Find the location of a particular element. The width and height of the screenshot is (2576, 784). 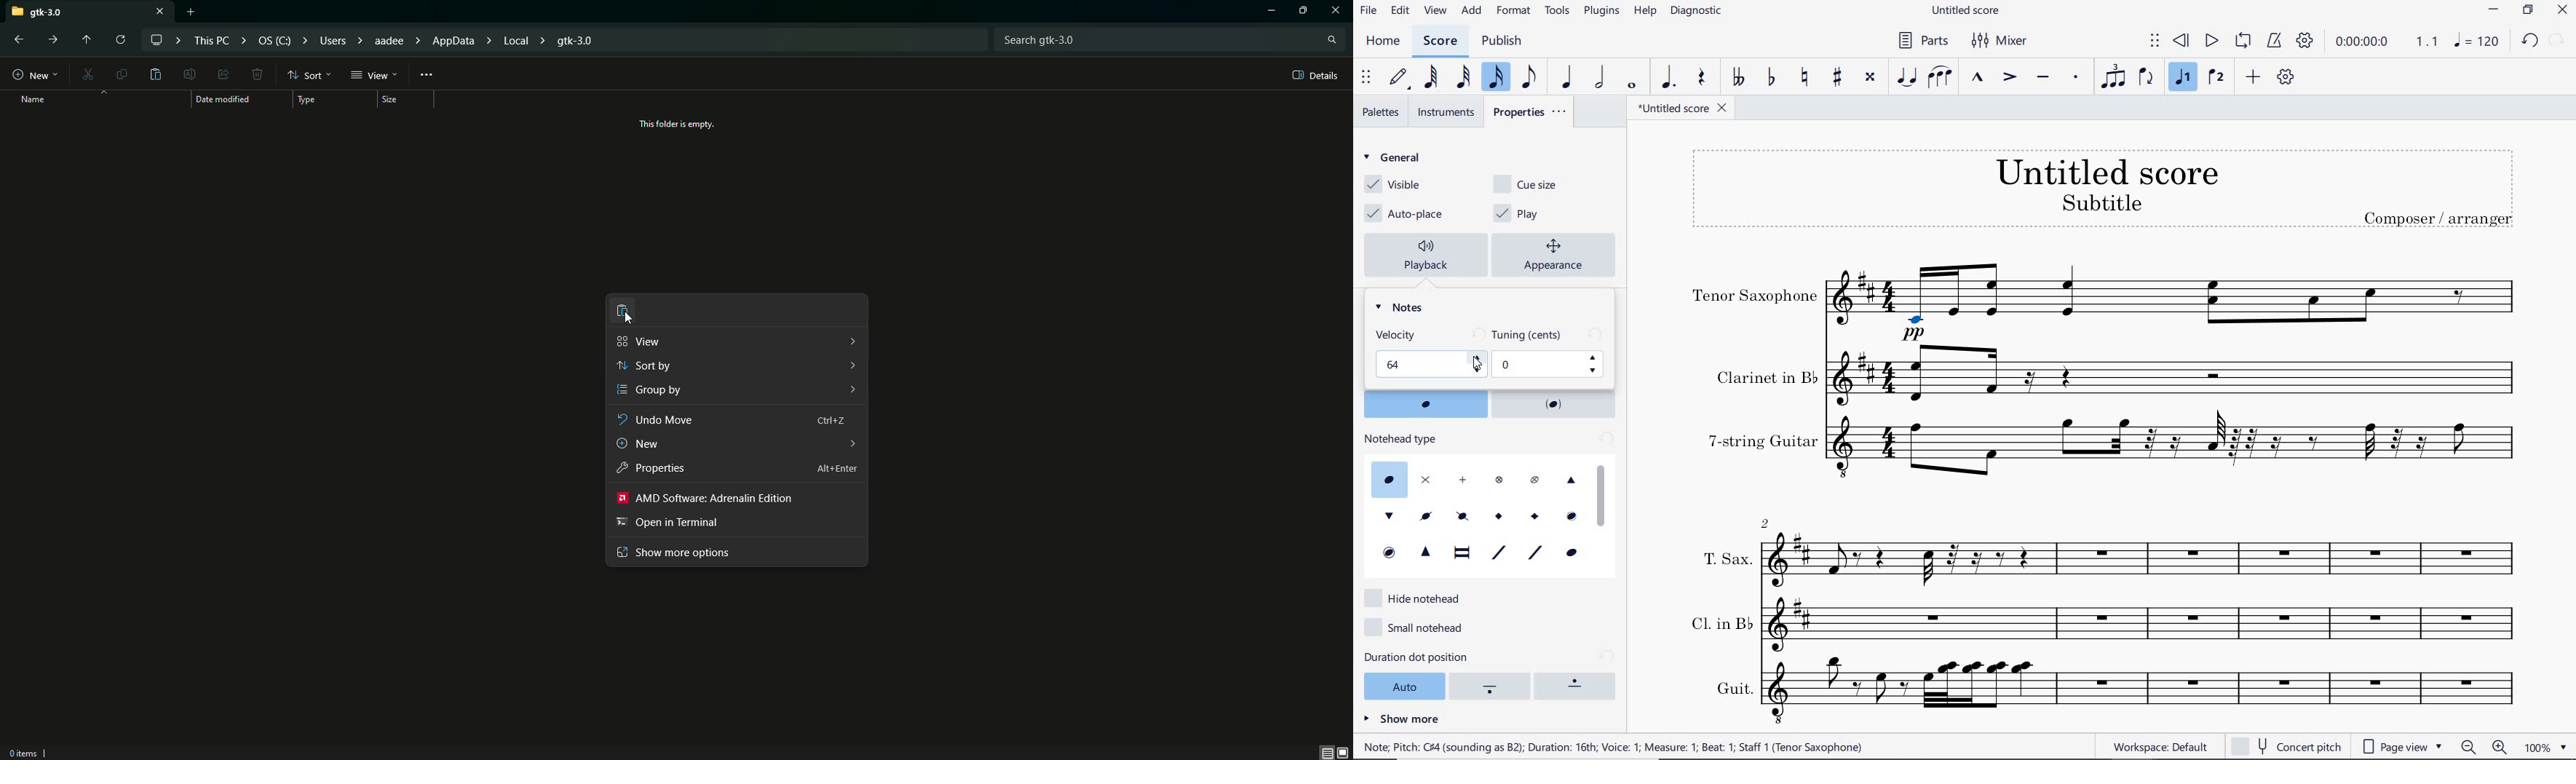

undo is located at coordinates (2530, 41).